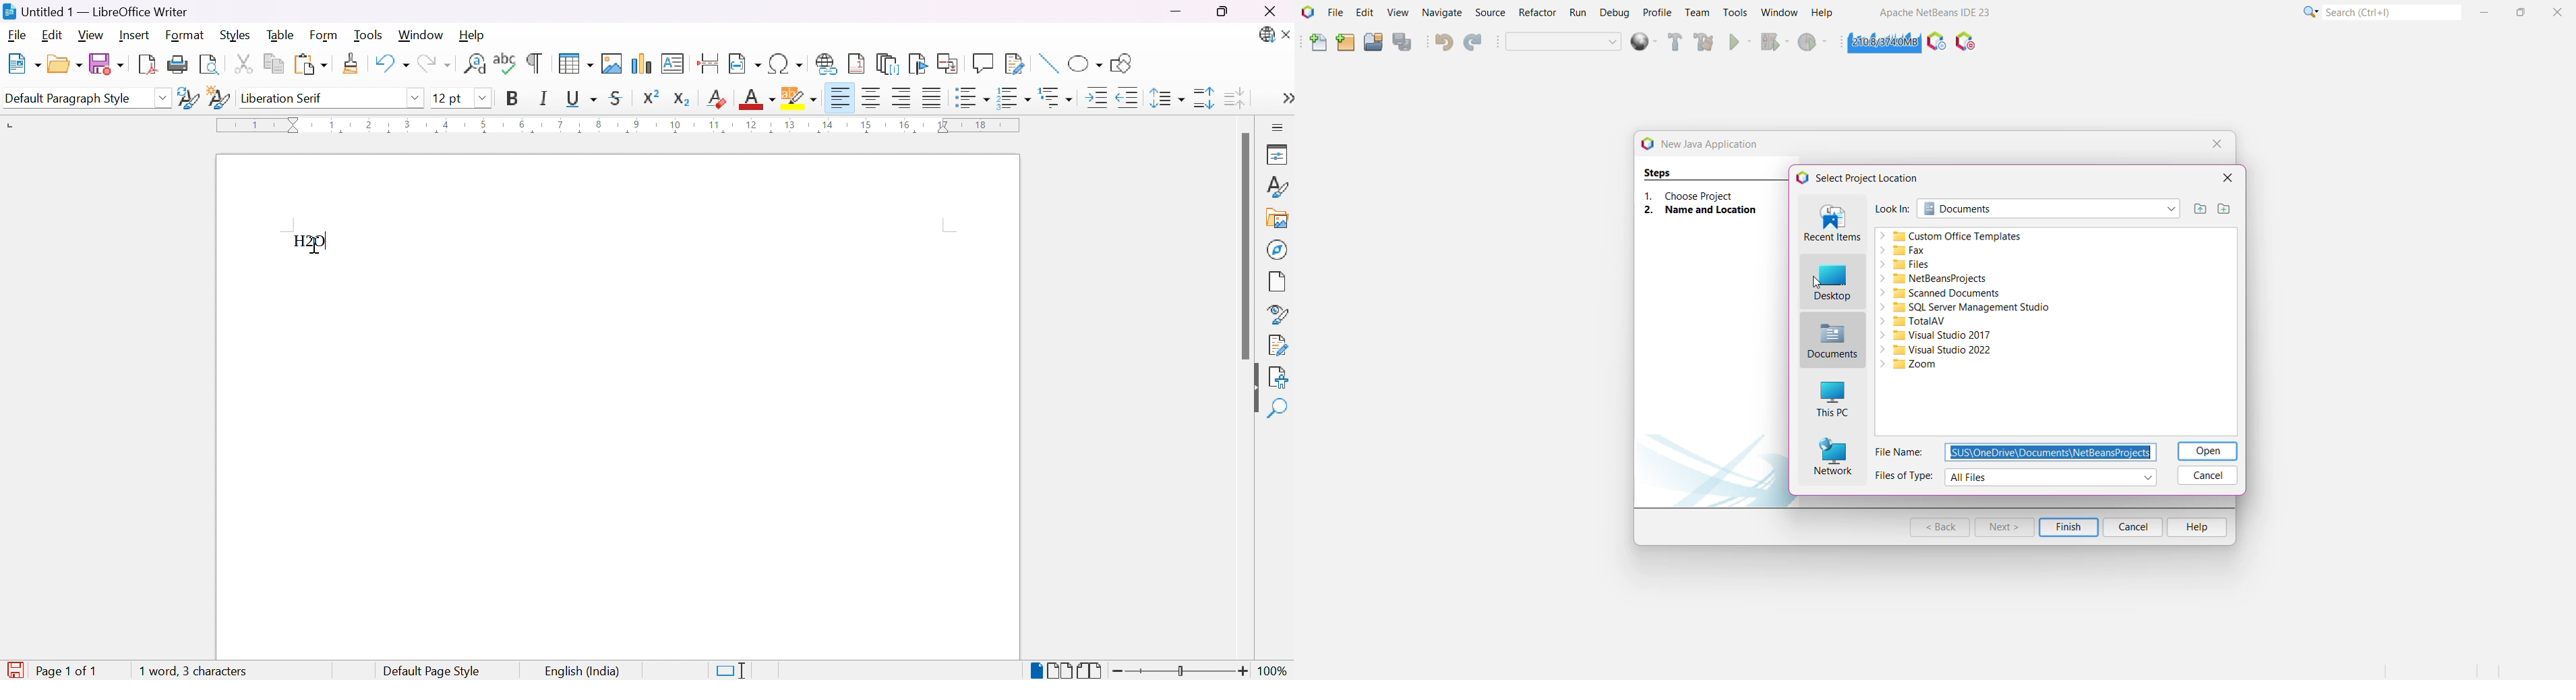 The width and height of the screenshot is (2576, 700). I want to click on 12 pt, so click(448, 98).